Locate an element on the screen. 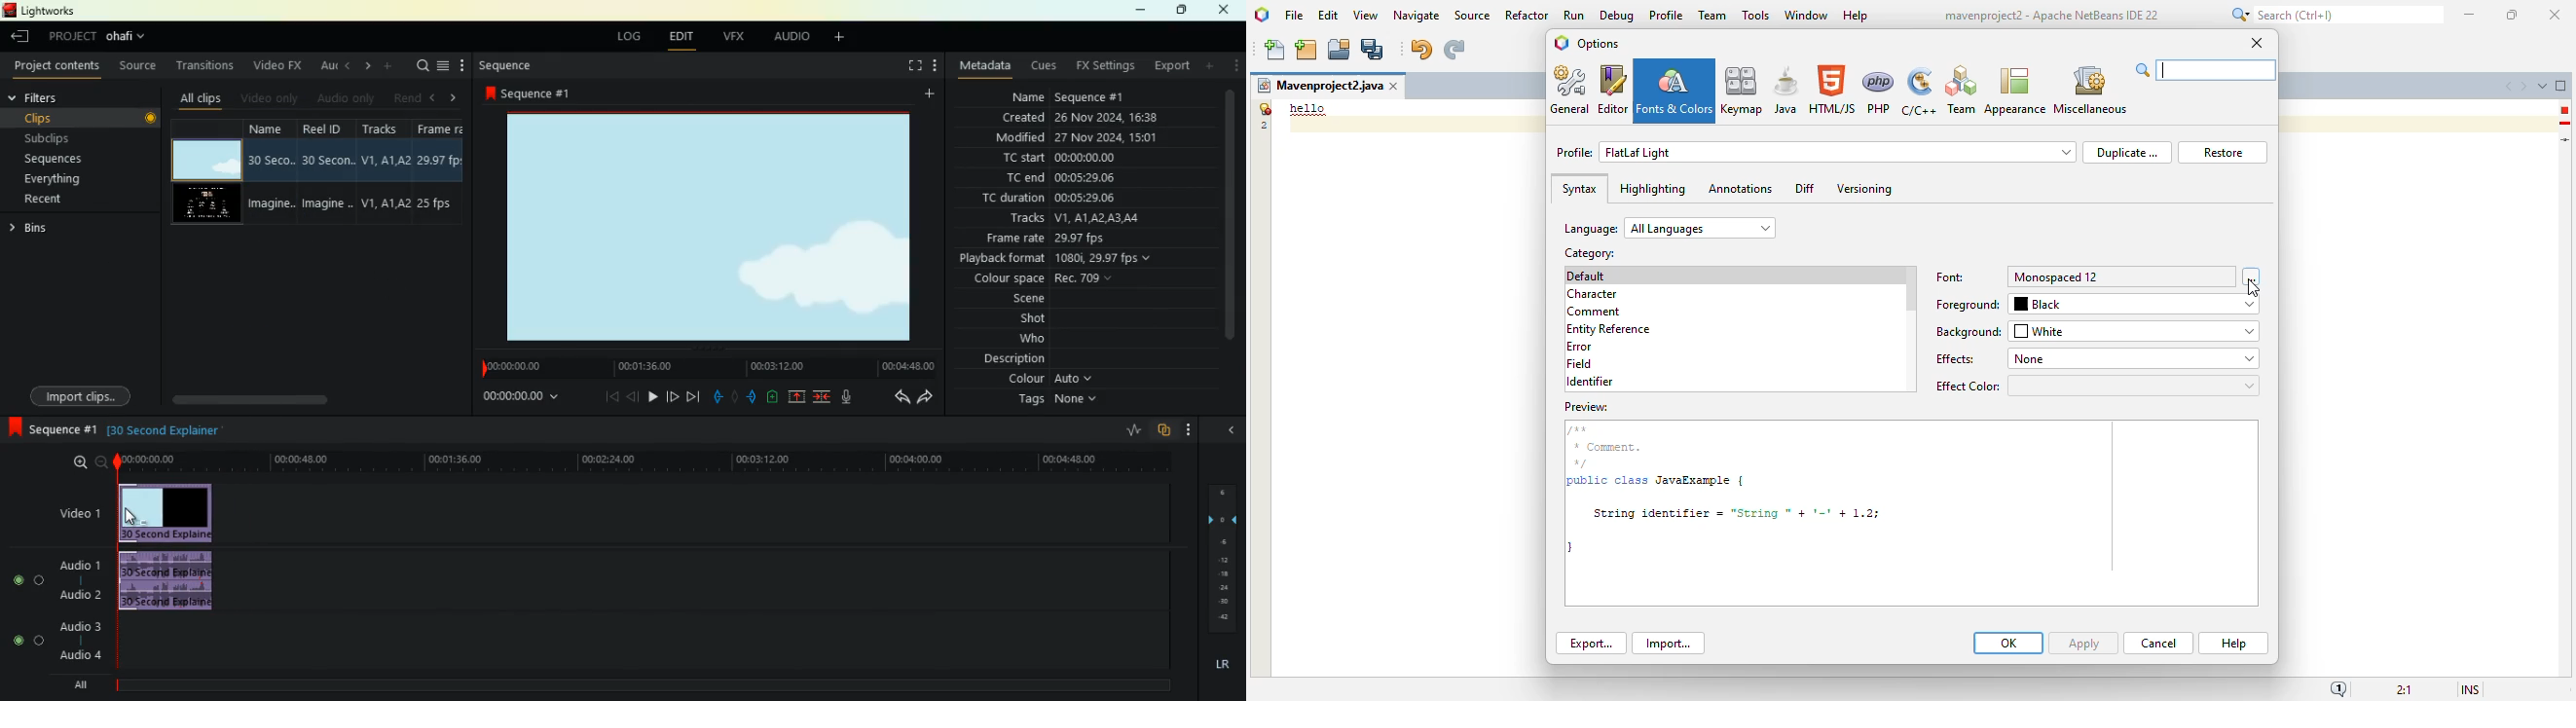 This screenshot has width=2576, height=728. source is located at coordinates (140, 65).